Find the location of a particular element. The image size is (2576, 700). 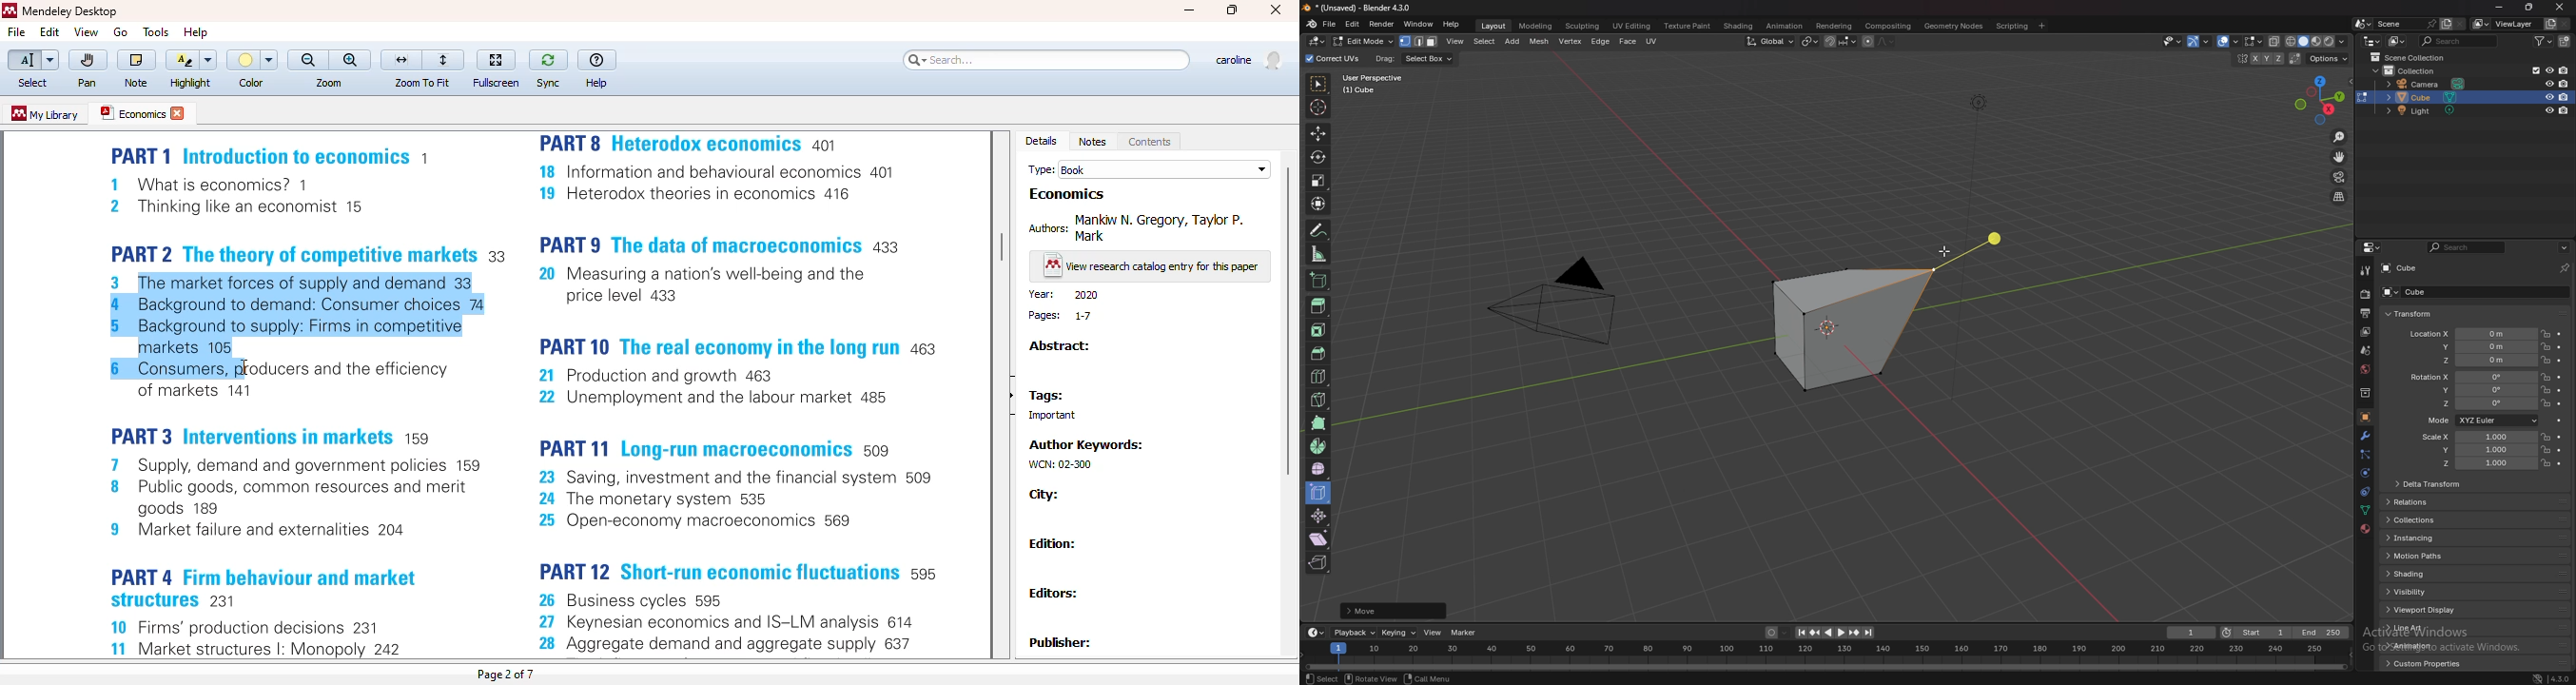

profile is located at coordinates (1247, 61).